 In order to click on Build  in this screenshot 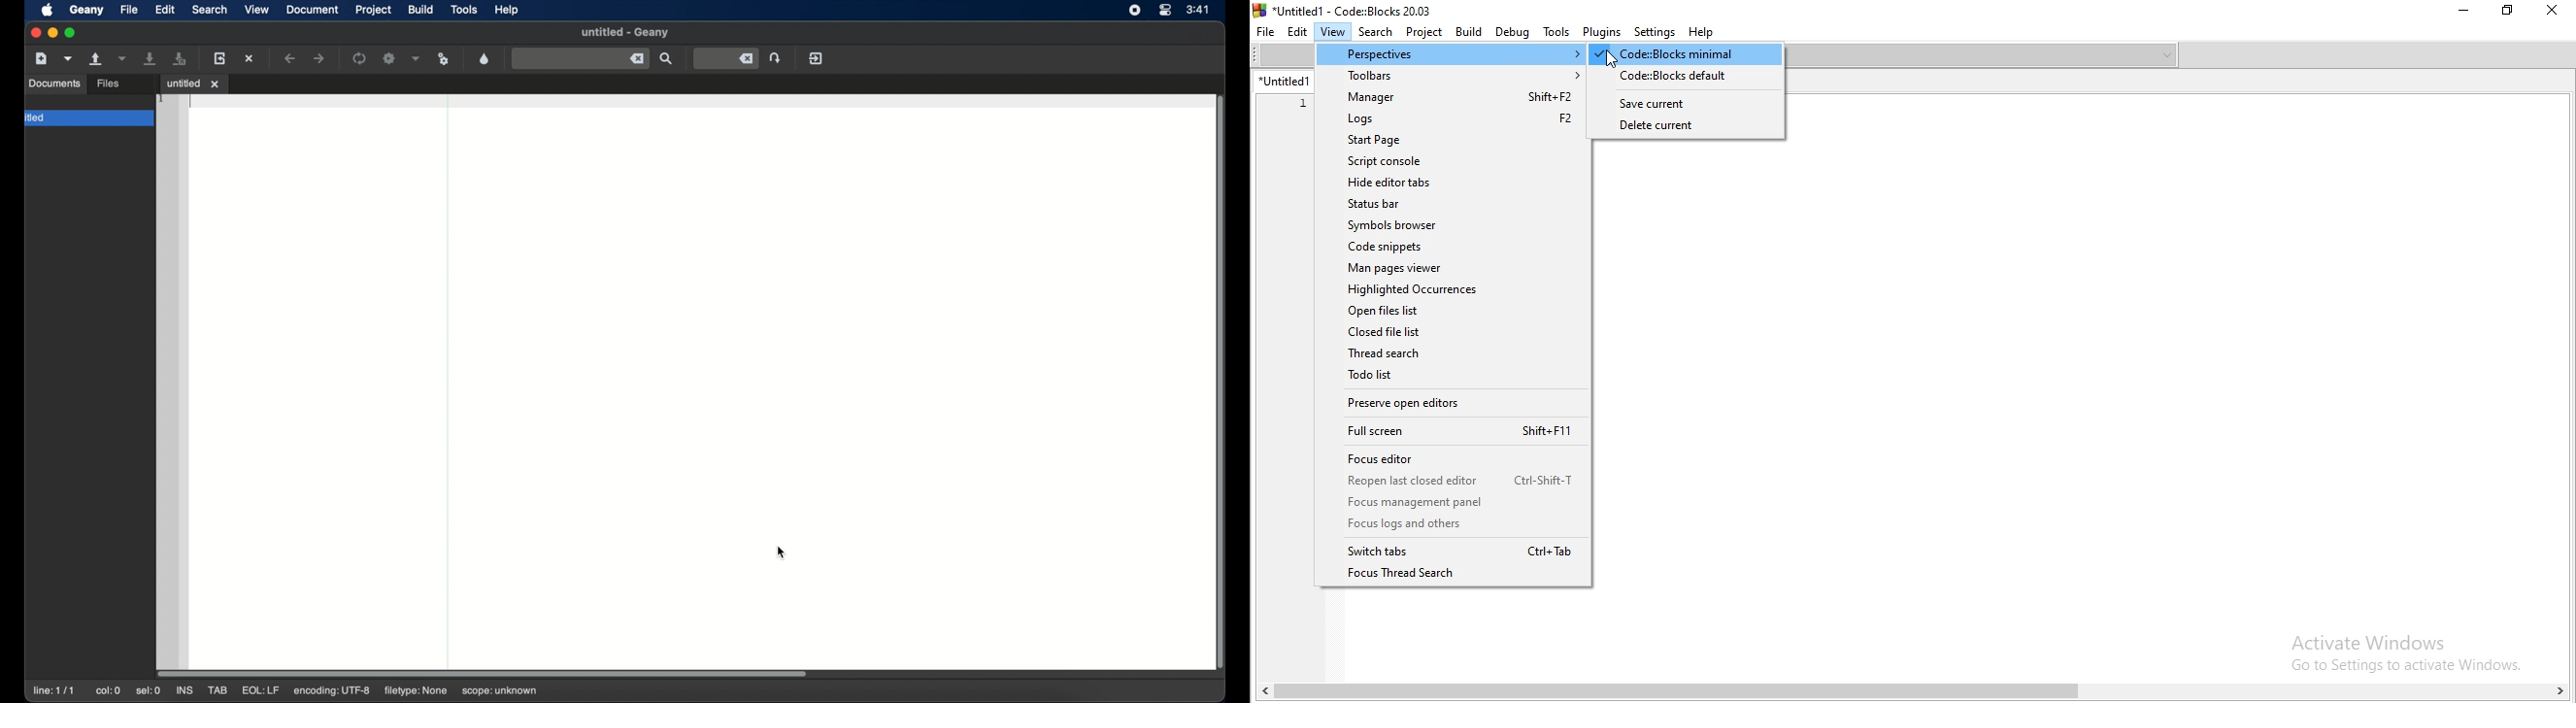, I will do `click(1468, 32)`.